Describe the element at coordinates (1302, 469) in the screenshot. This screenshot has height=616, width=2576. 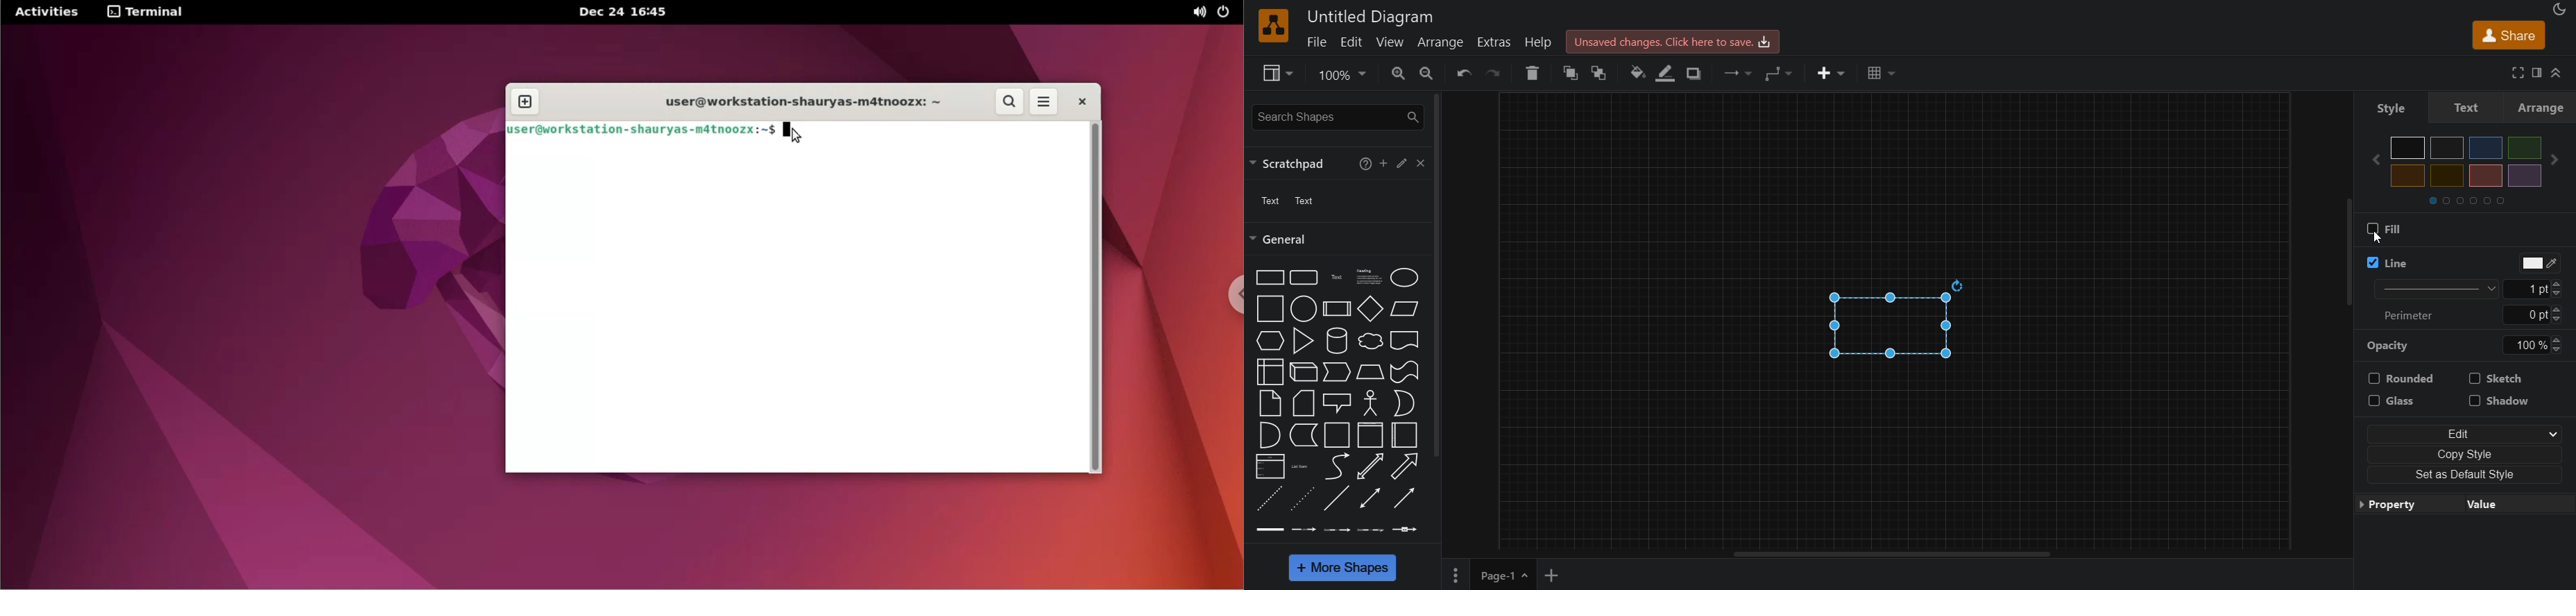
I see `list item` at that location.